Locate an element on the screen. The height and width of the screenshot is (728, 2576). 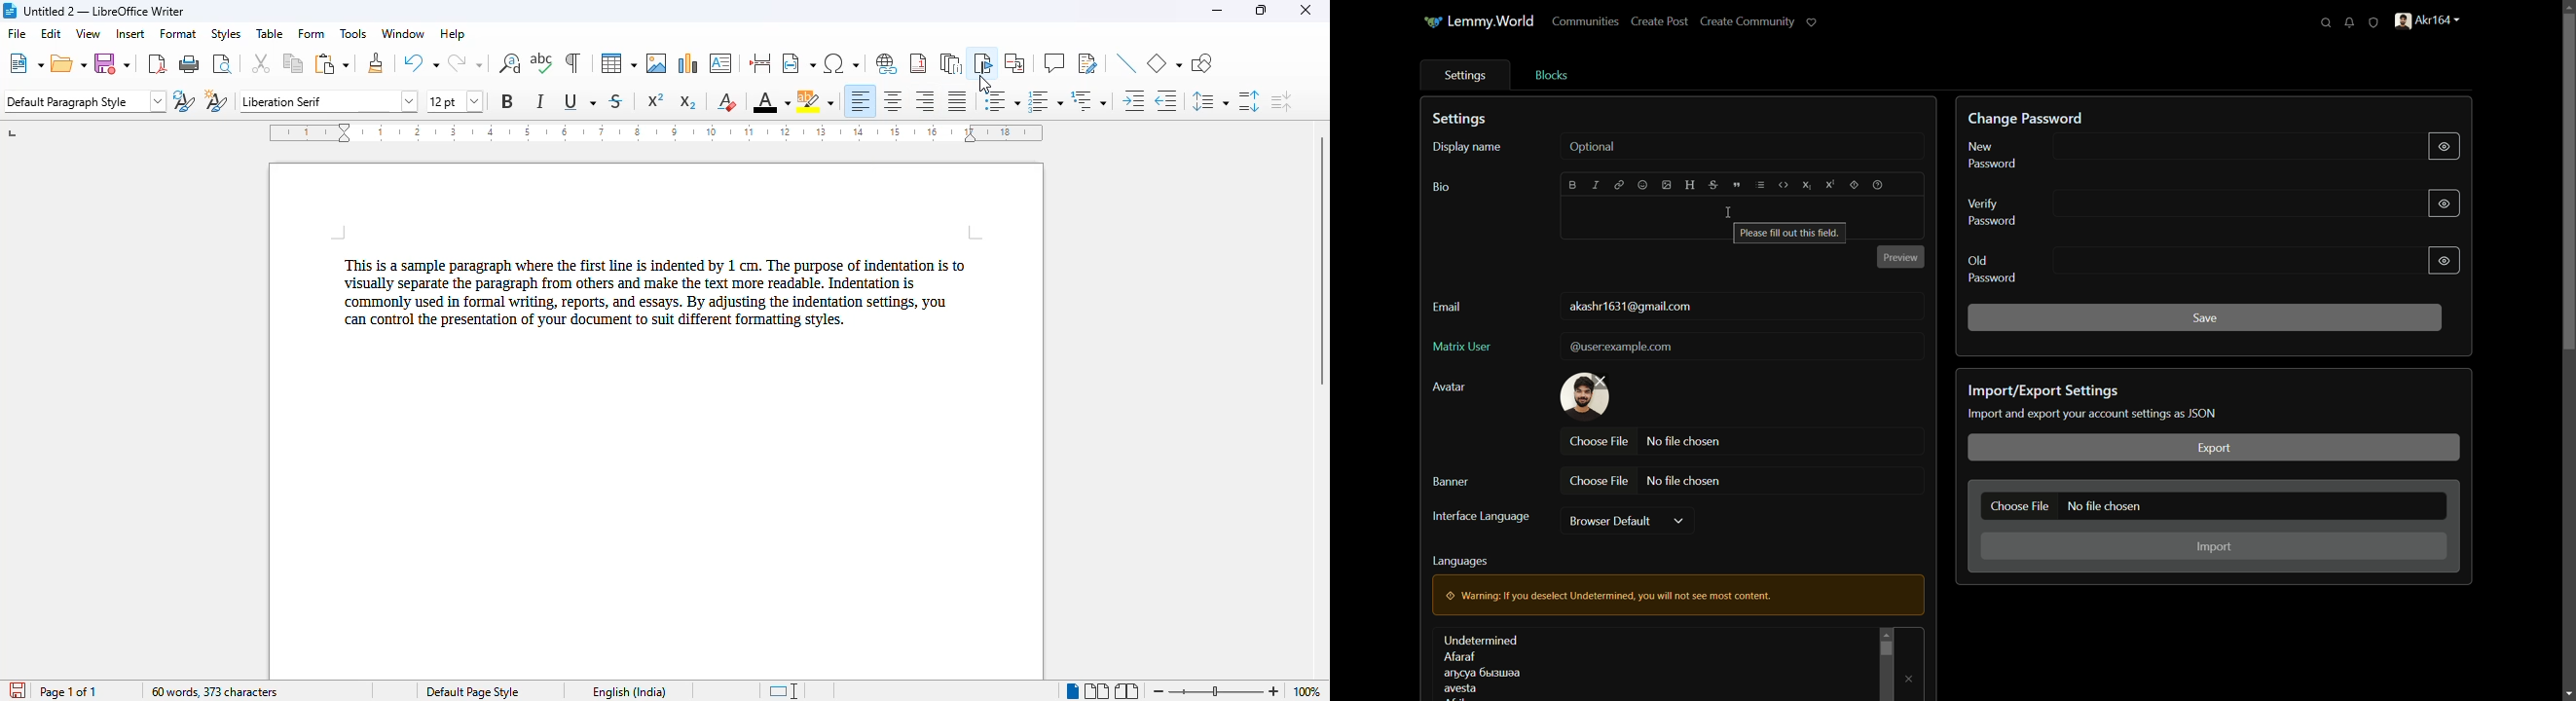
matrix user is located at coordinates (1463, 347).